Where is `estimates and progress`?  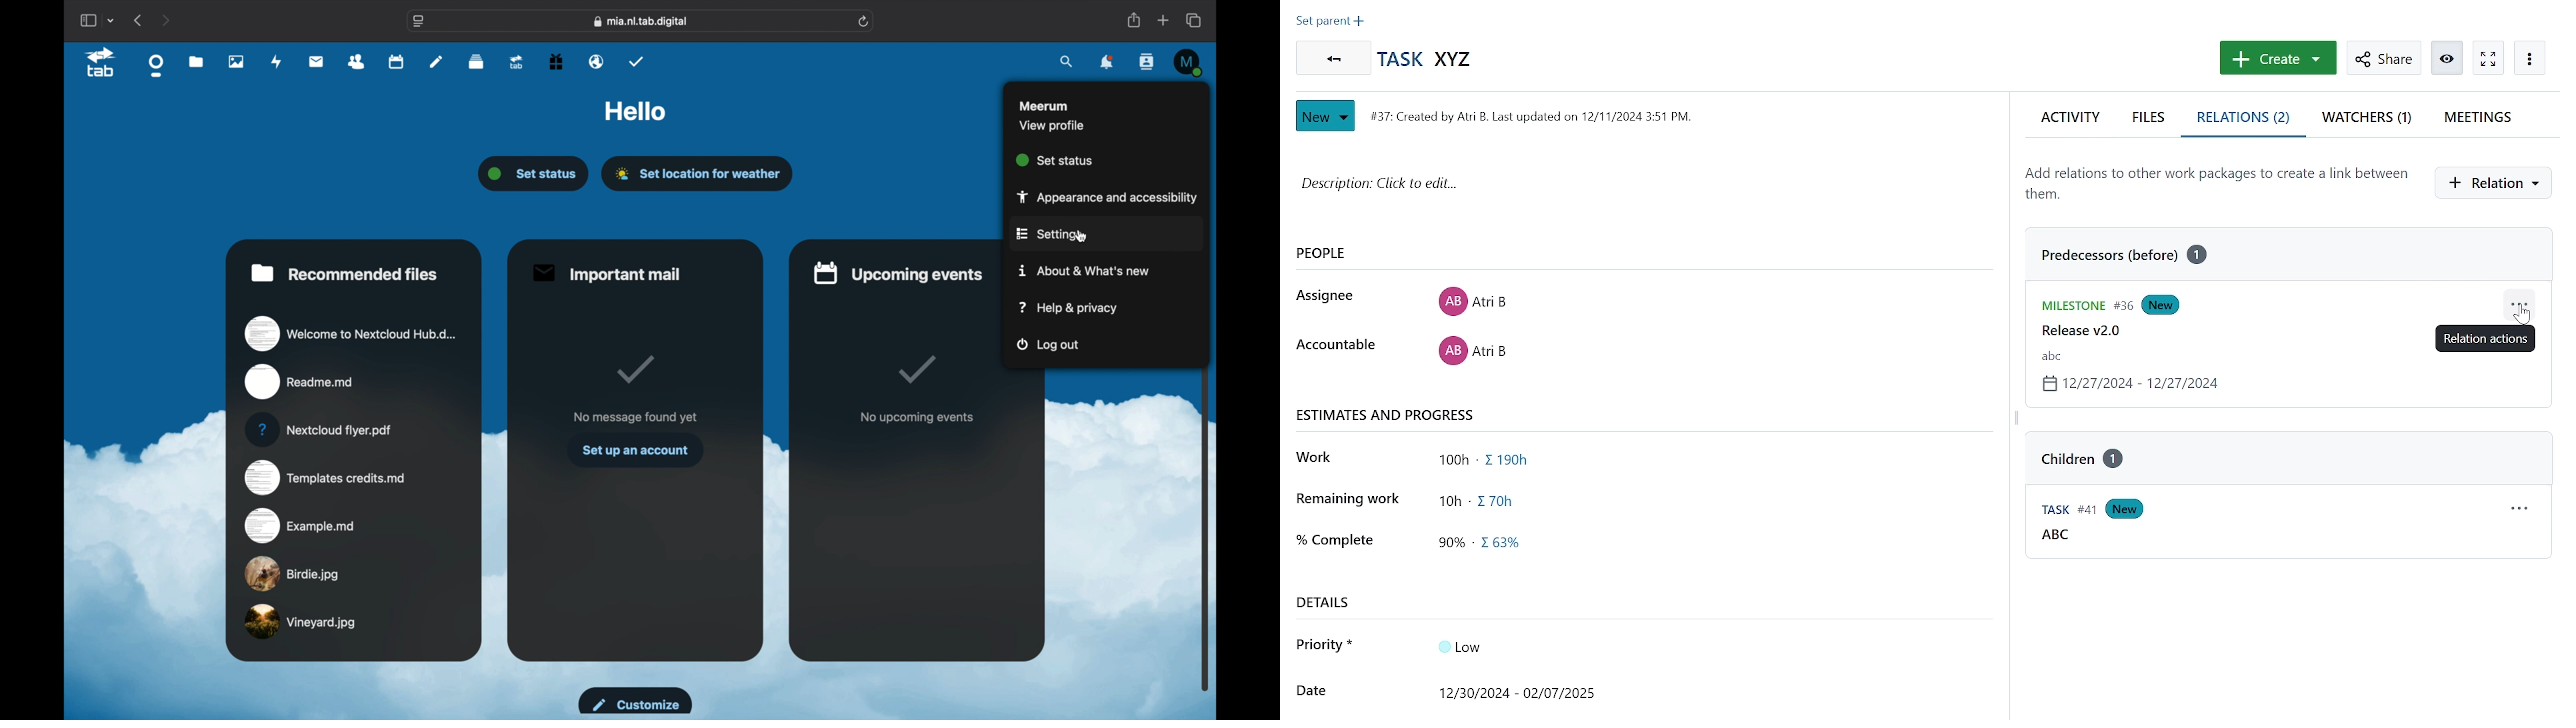 estimates and progress is located at coordinates (1388, 414).